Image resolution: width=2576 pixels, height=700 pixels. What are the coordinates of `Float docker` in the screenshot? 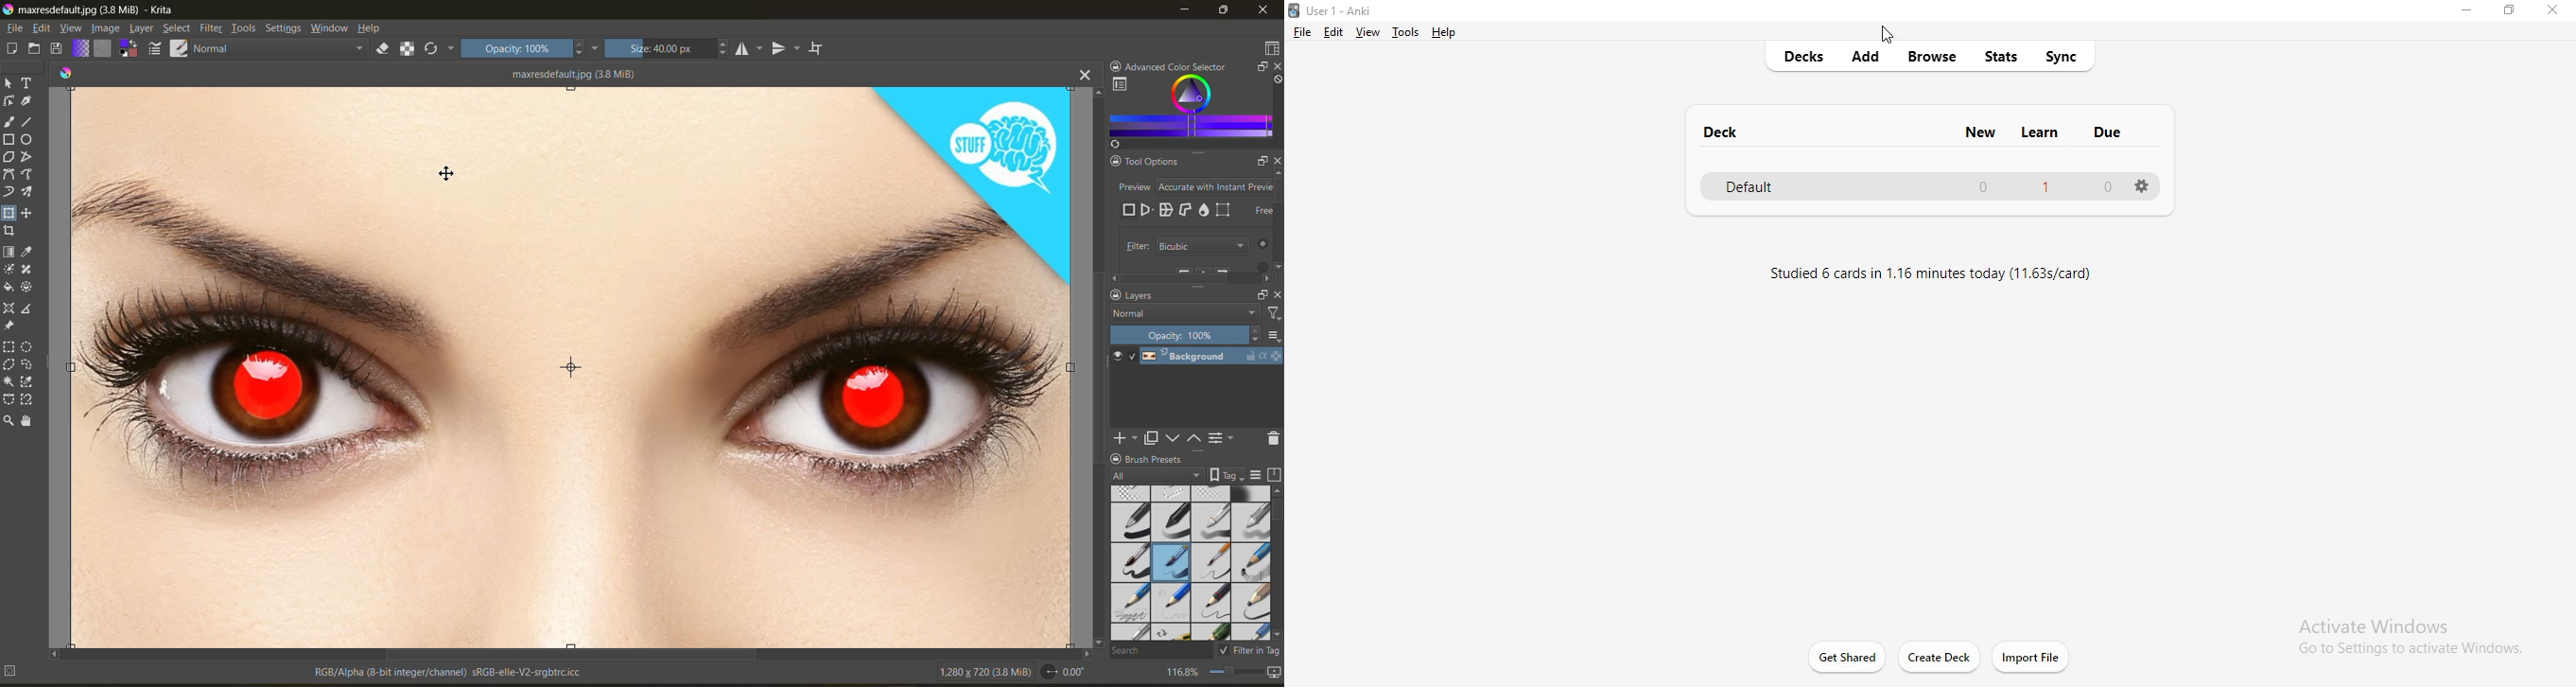 It's located at (1255, 161).